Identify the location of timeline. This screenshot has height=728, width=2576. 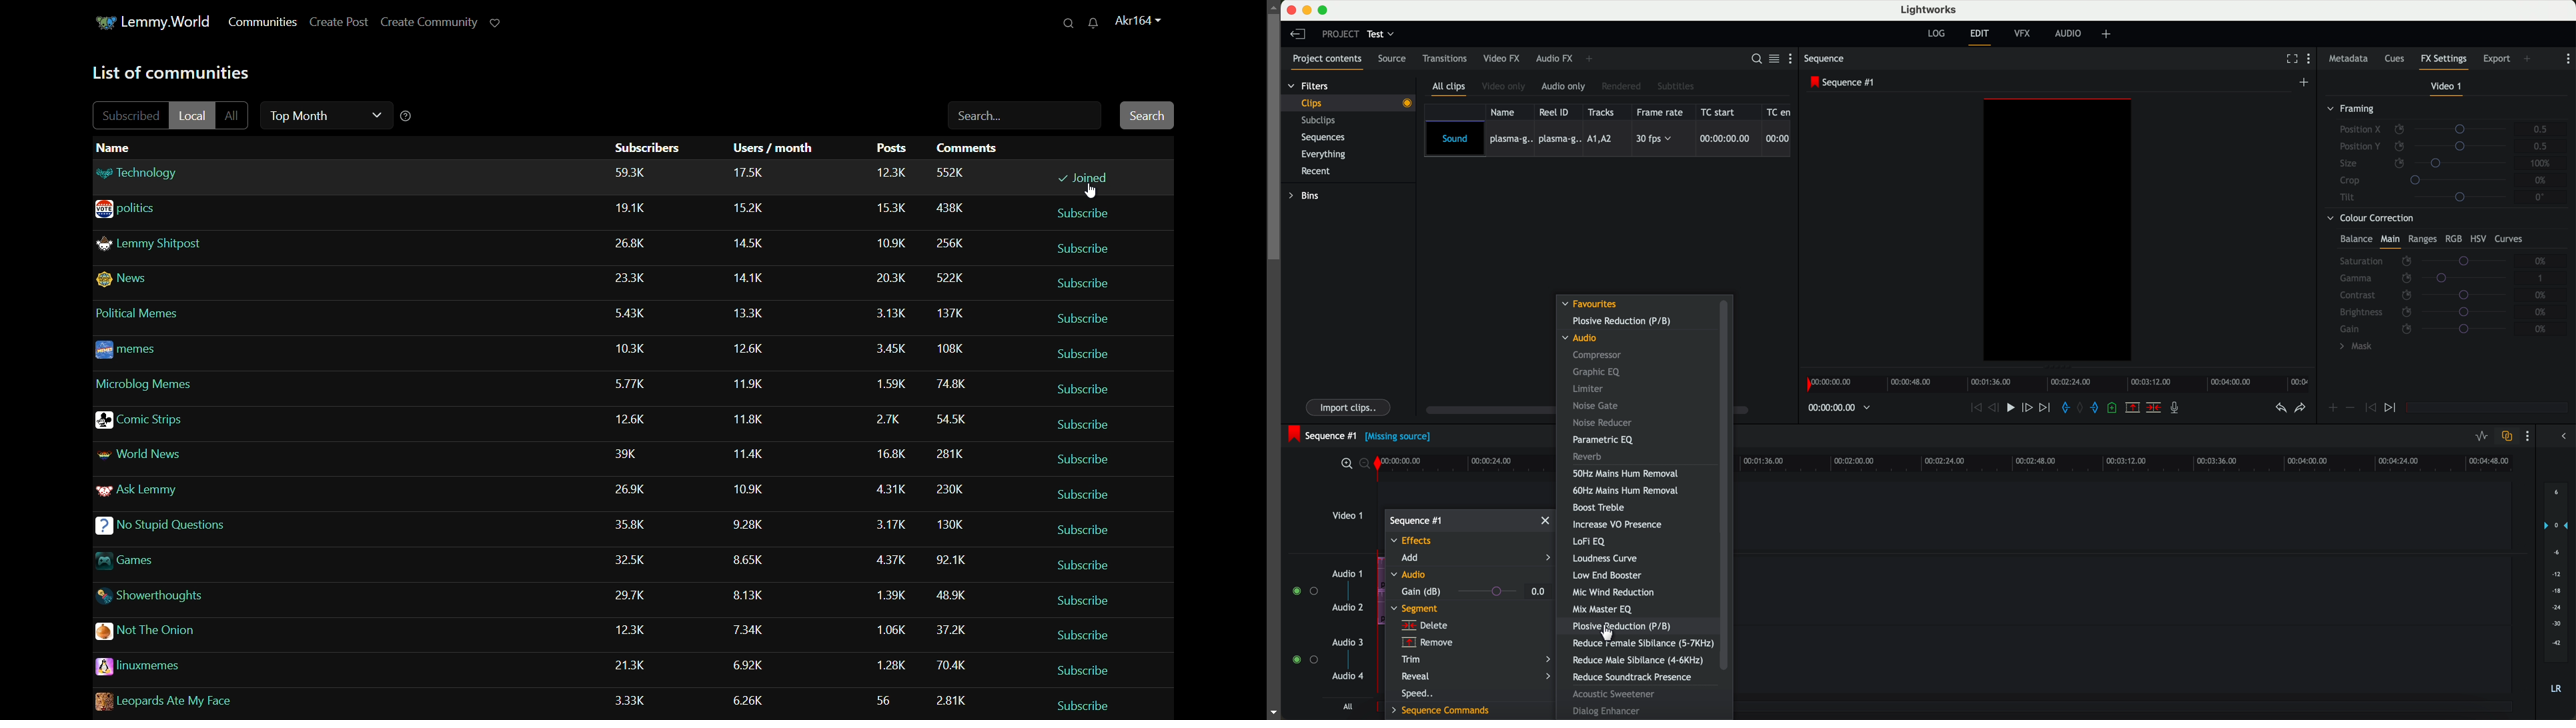
(2061, 384).